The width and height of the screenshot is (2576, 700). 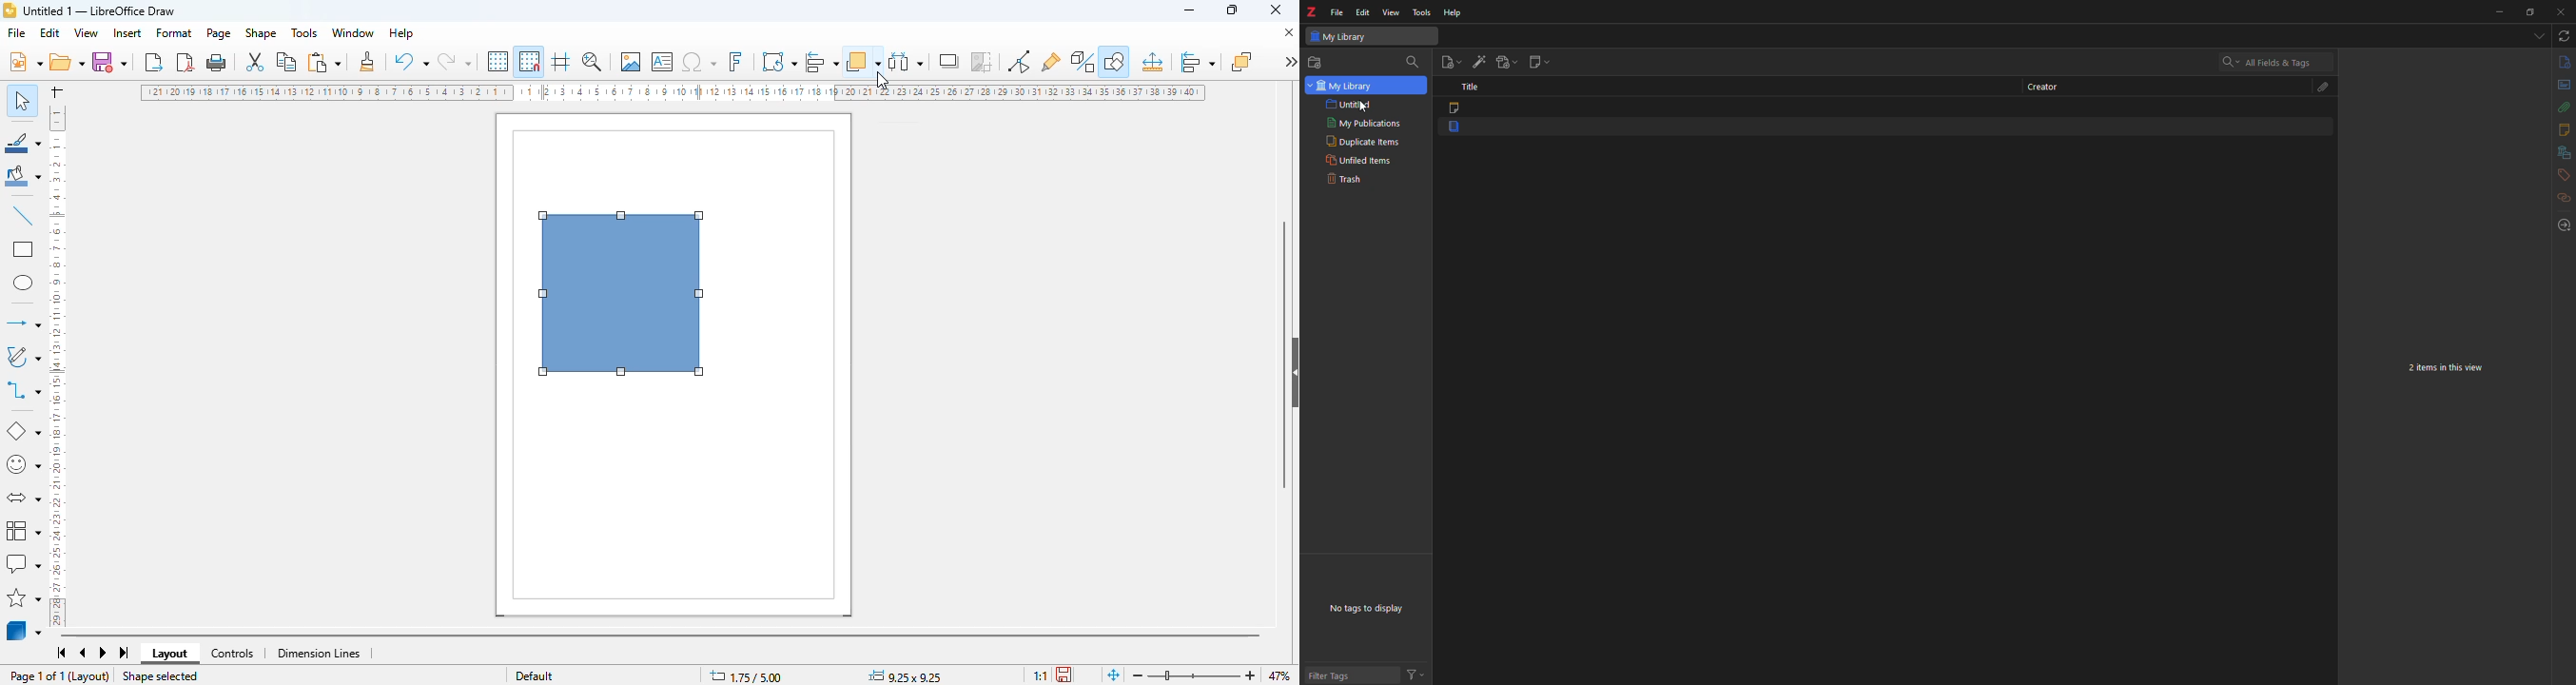 What do you see at coordinates (1337, 11) in the screenshot?
I see `file` at bounding box center [1337, 11].